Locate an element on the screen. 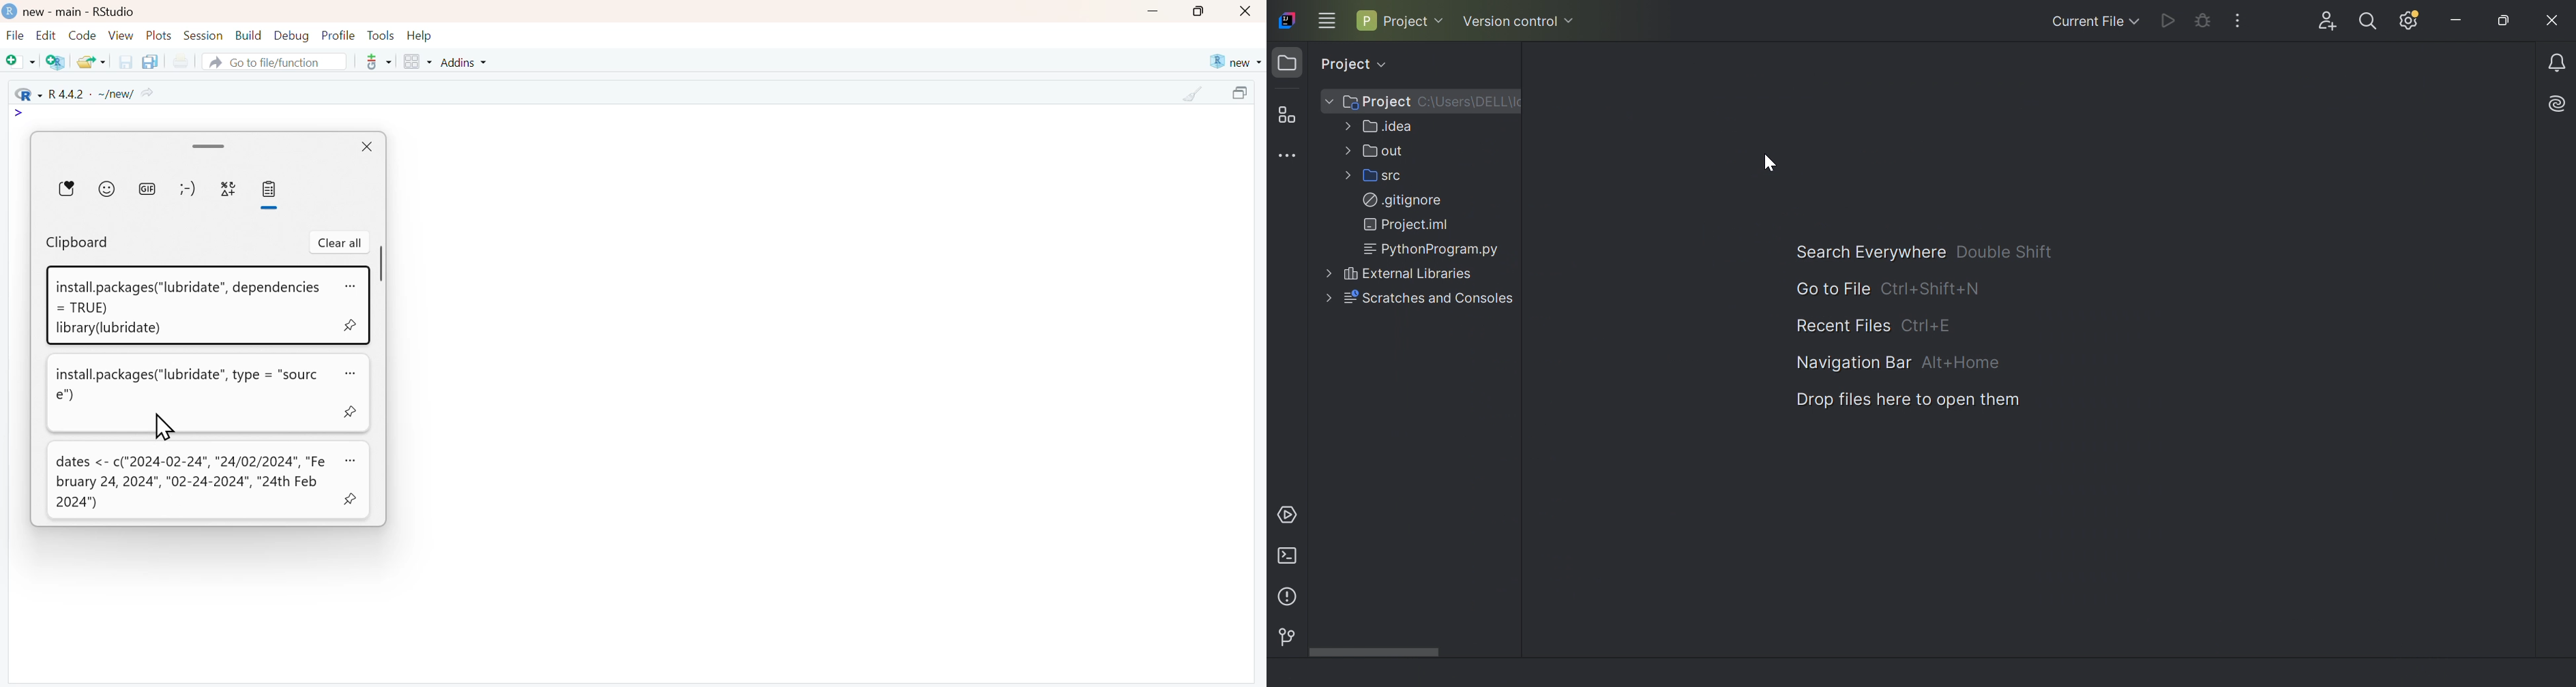 Image resolution: width=2576 pixels, height=700 pixels. pin is located at coordinates (350, 500).